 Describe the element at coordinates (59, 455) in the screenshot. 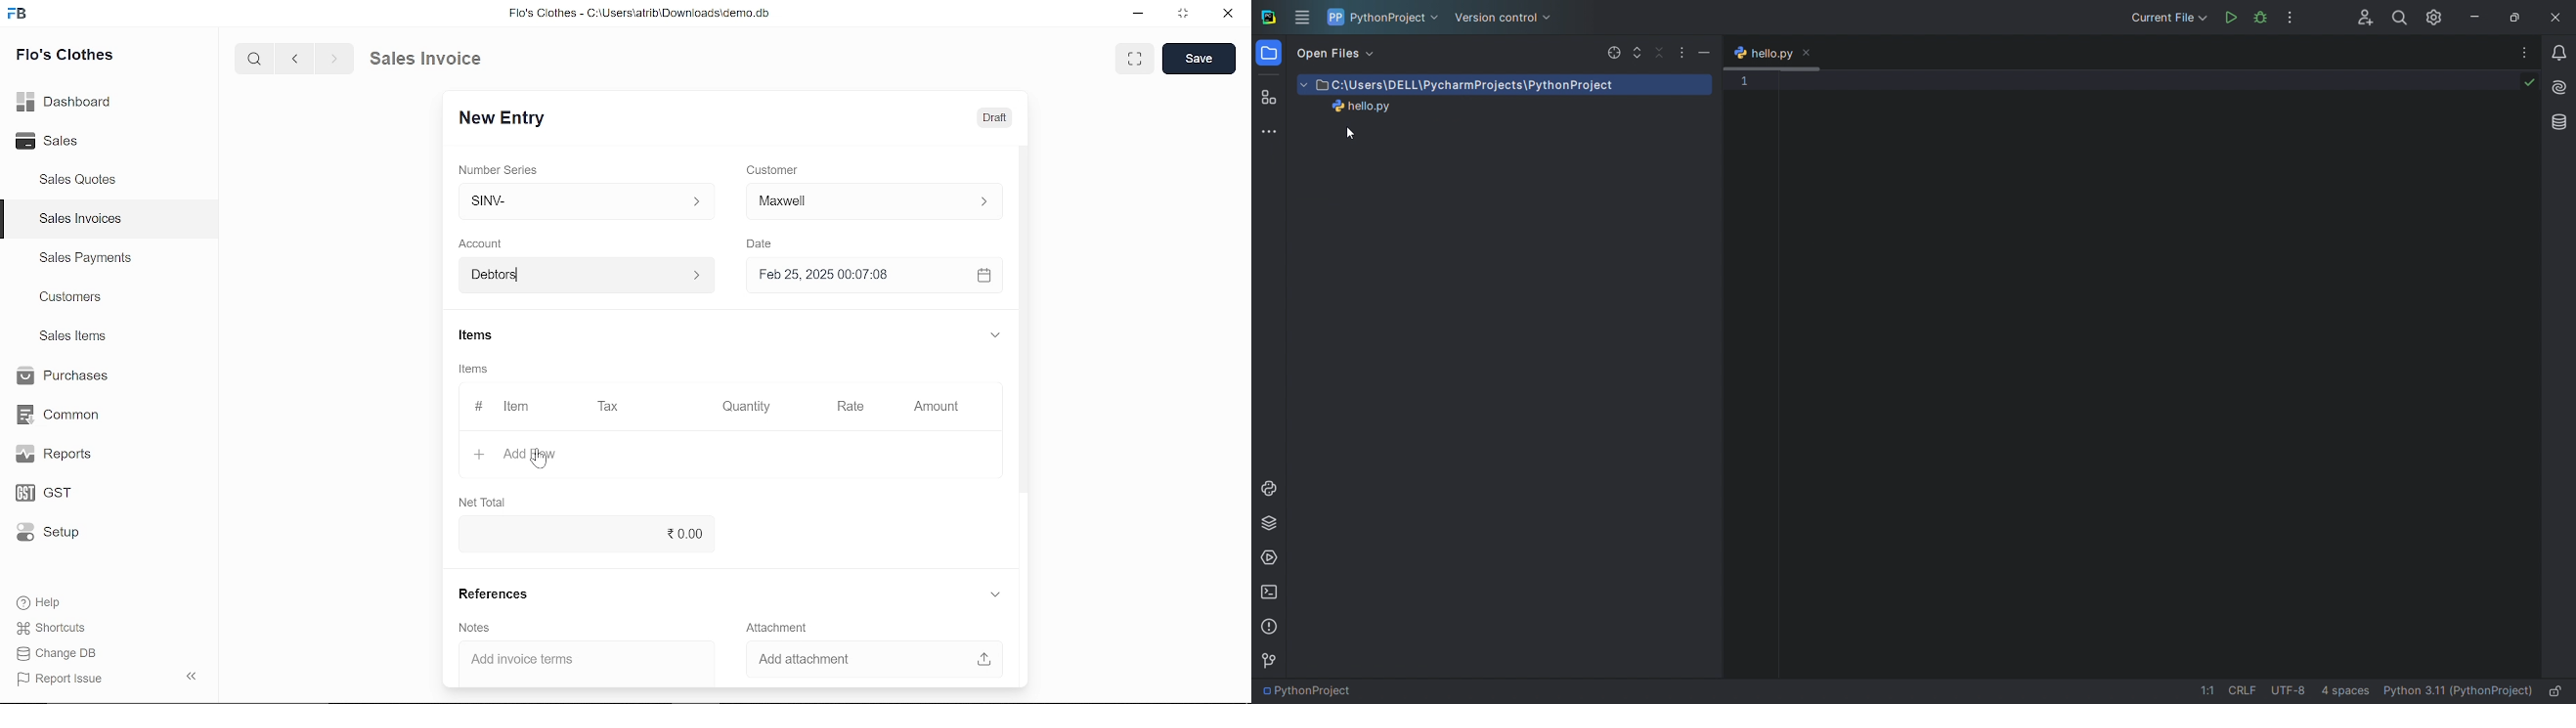

I see `Reports` at that location.